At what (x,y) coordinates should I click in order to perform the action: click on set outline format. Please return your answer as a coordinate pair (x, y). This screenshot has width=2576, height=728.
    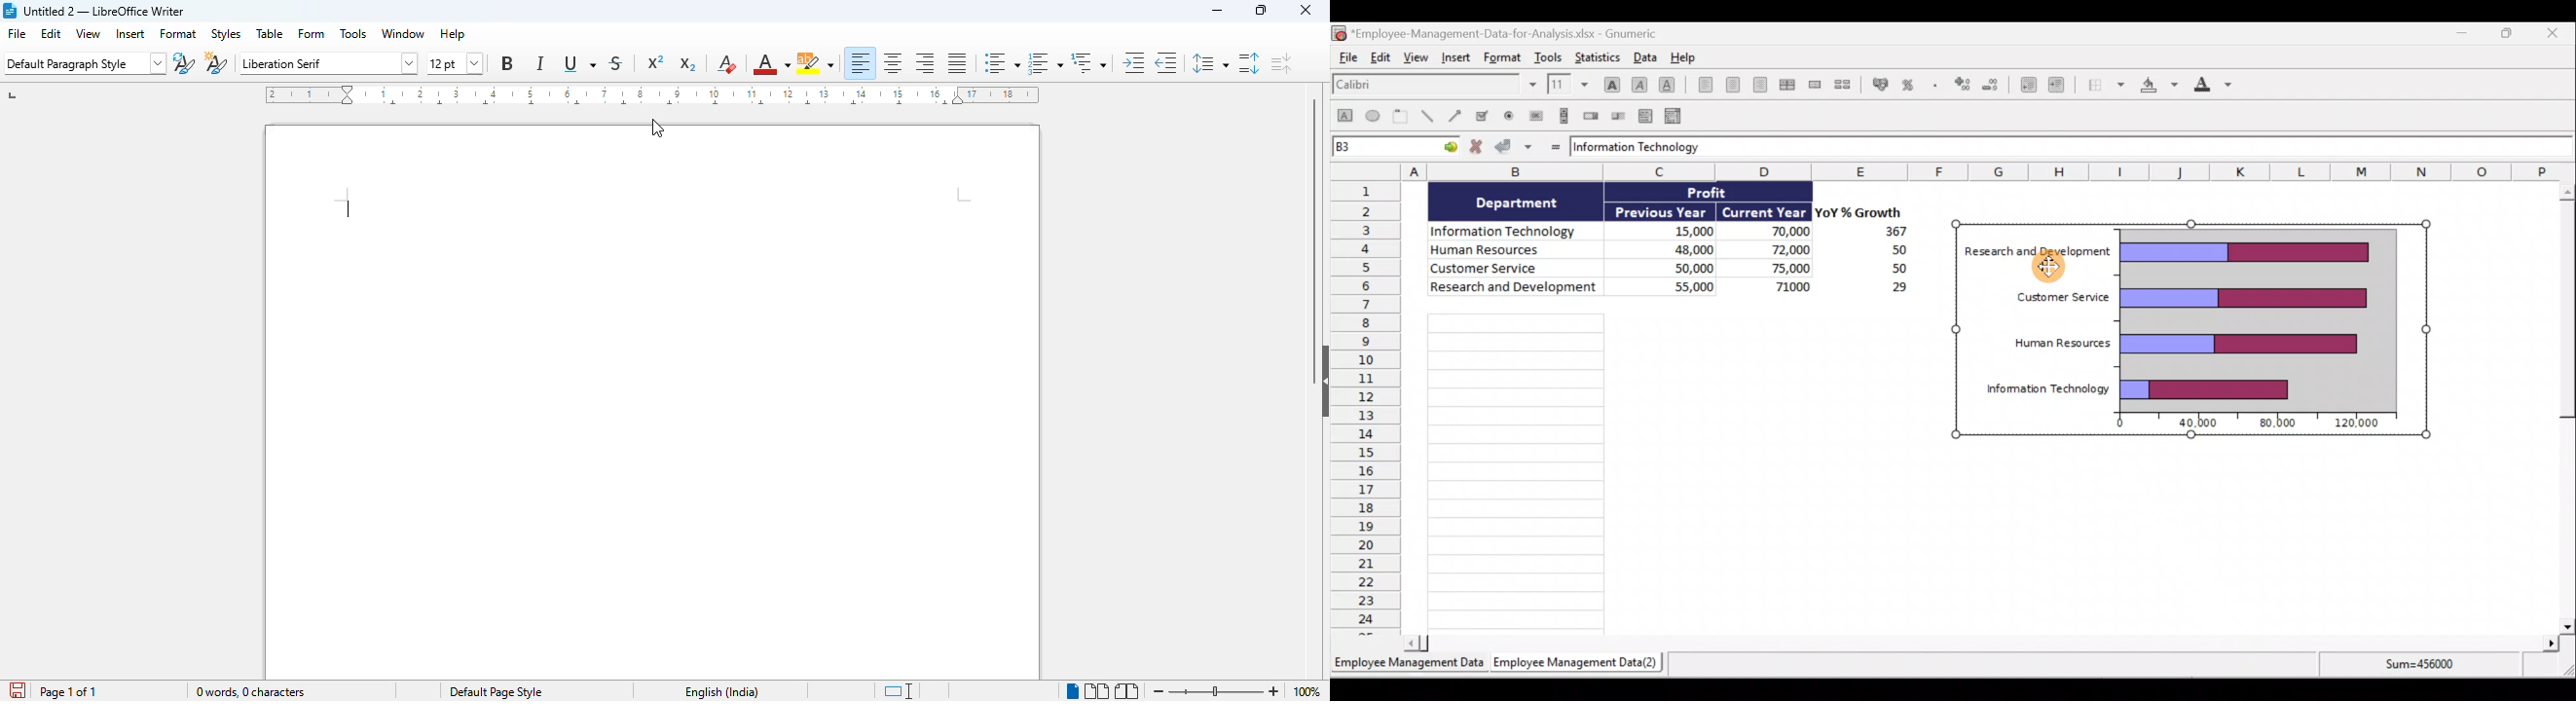
    Looking at the image, I should click on (1088, 63).